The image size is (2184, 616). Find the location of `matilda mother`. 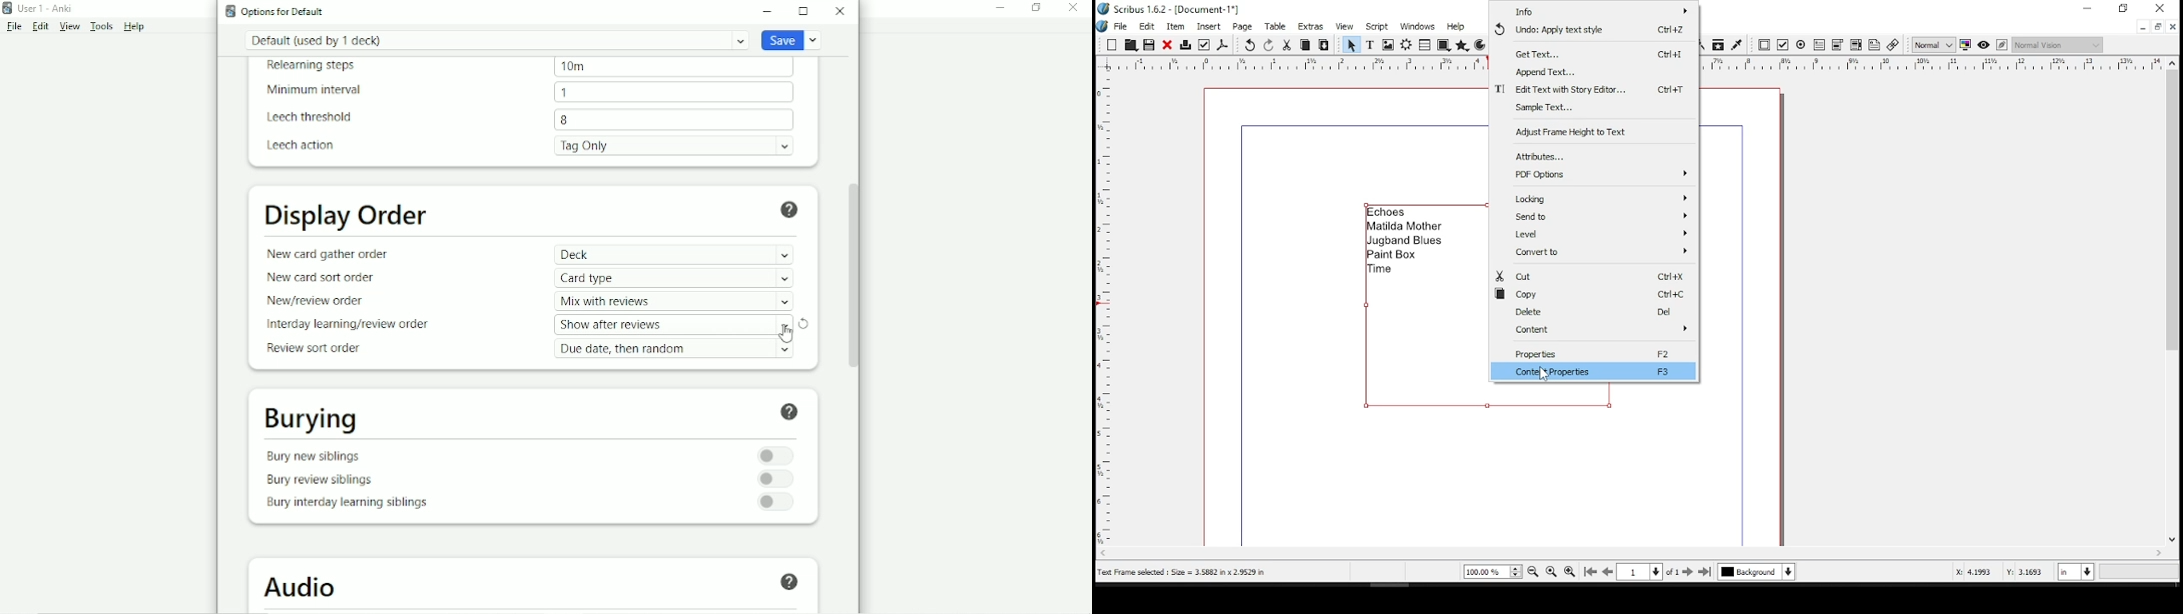

matilda mother is located at coordinates (1405, 227).